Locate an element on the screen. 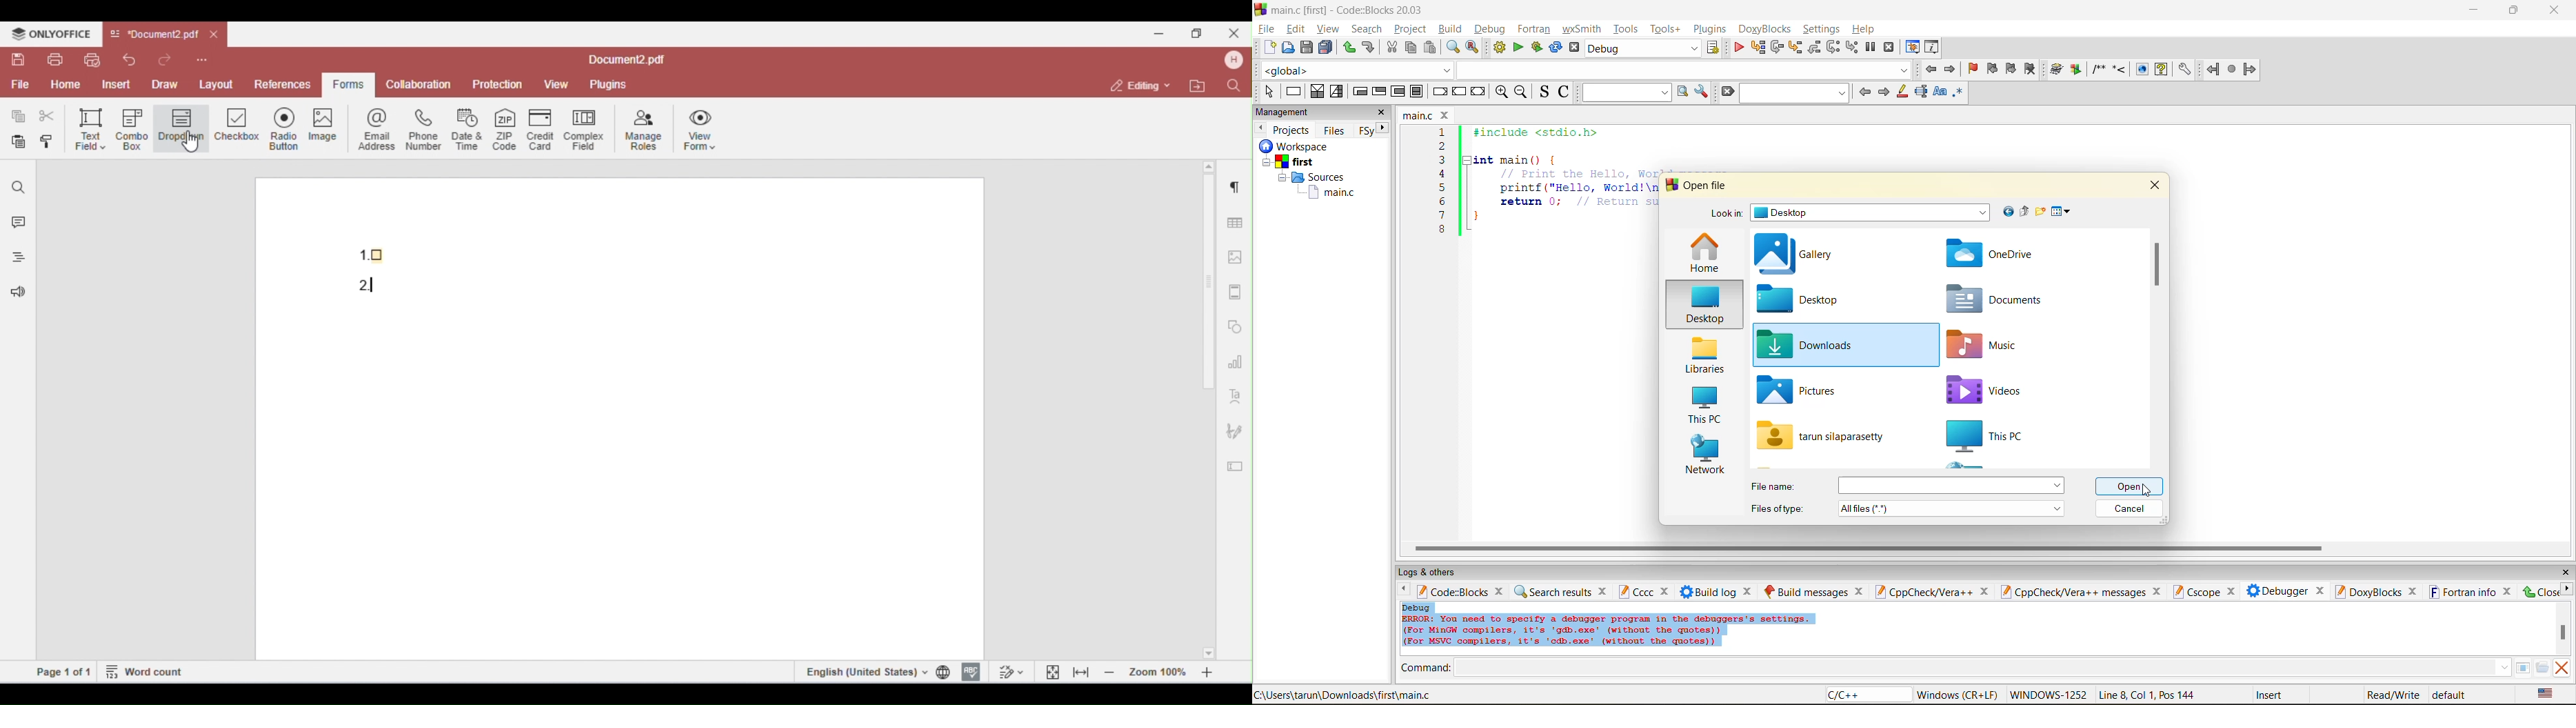  file name is located at coordinates (1776, 486).